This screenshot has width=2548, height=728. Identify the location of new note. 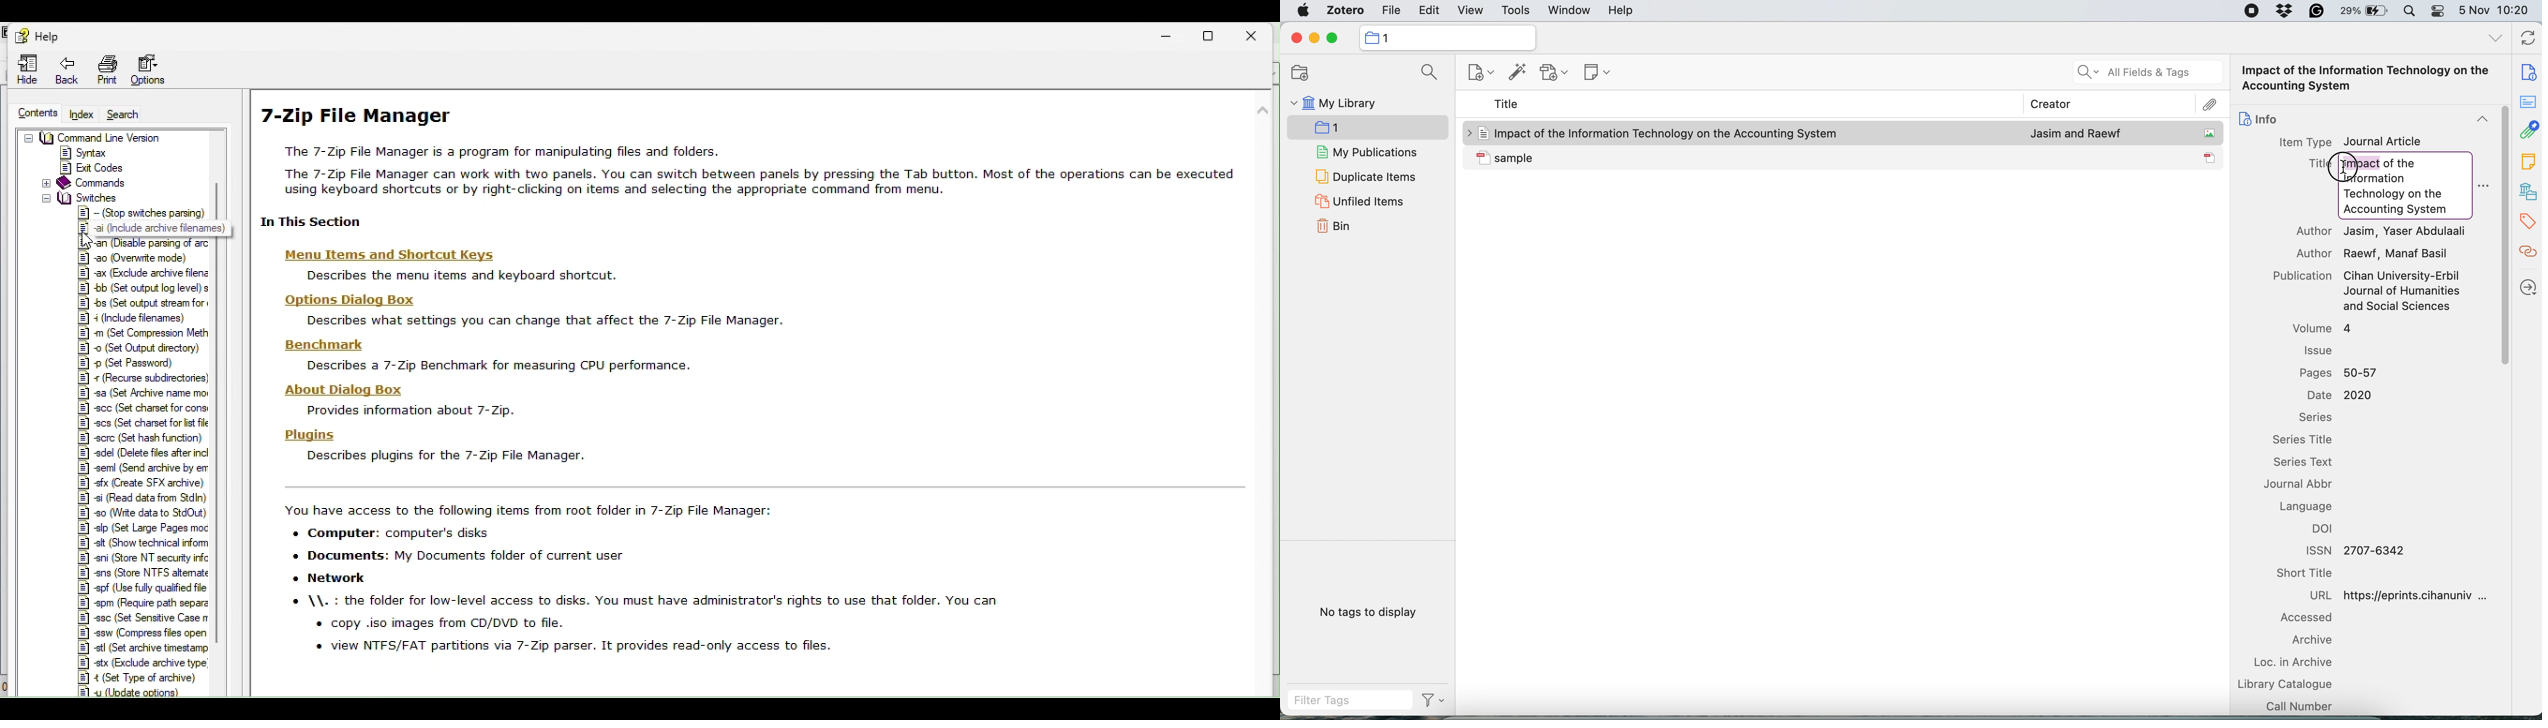
(1596, 73).